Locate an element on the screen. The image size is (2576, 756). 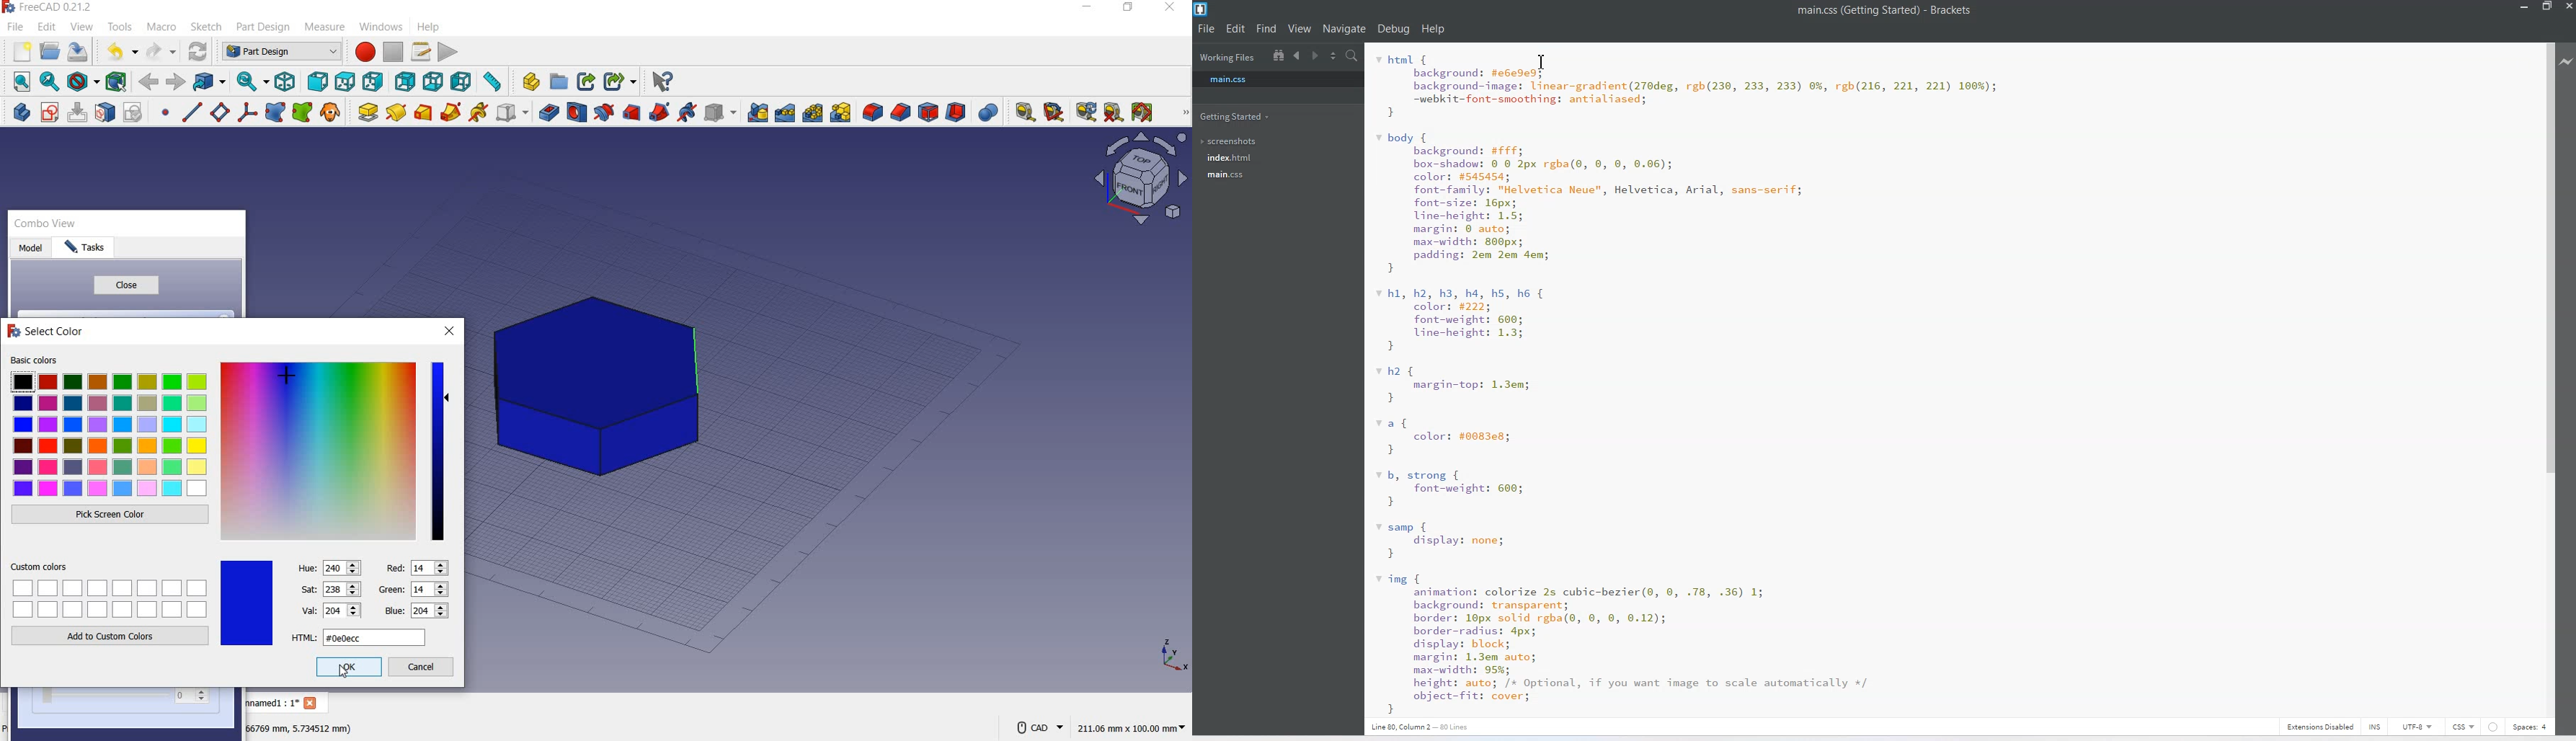
basic colors is located at coordinates (108, 427).